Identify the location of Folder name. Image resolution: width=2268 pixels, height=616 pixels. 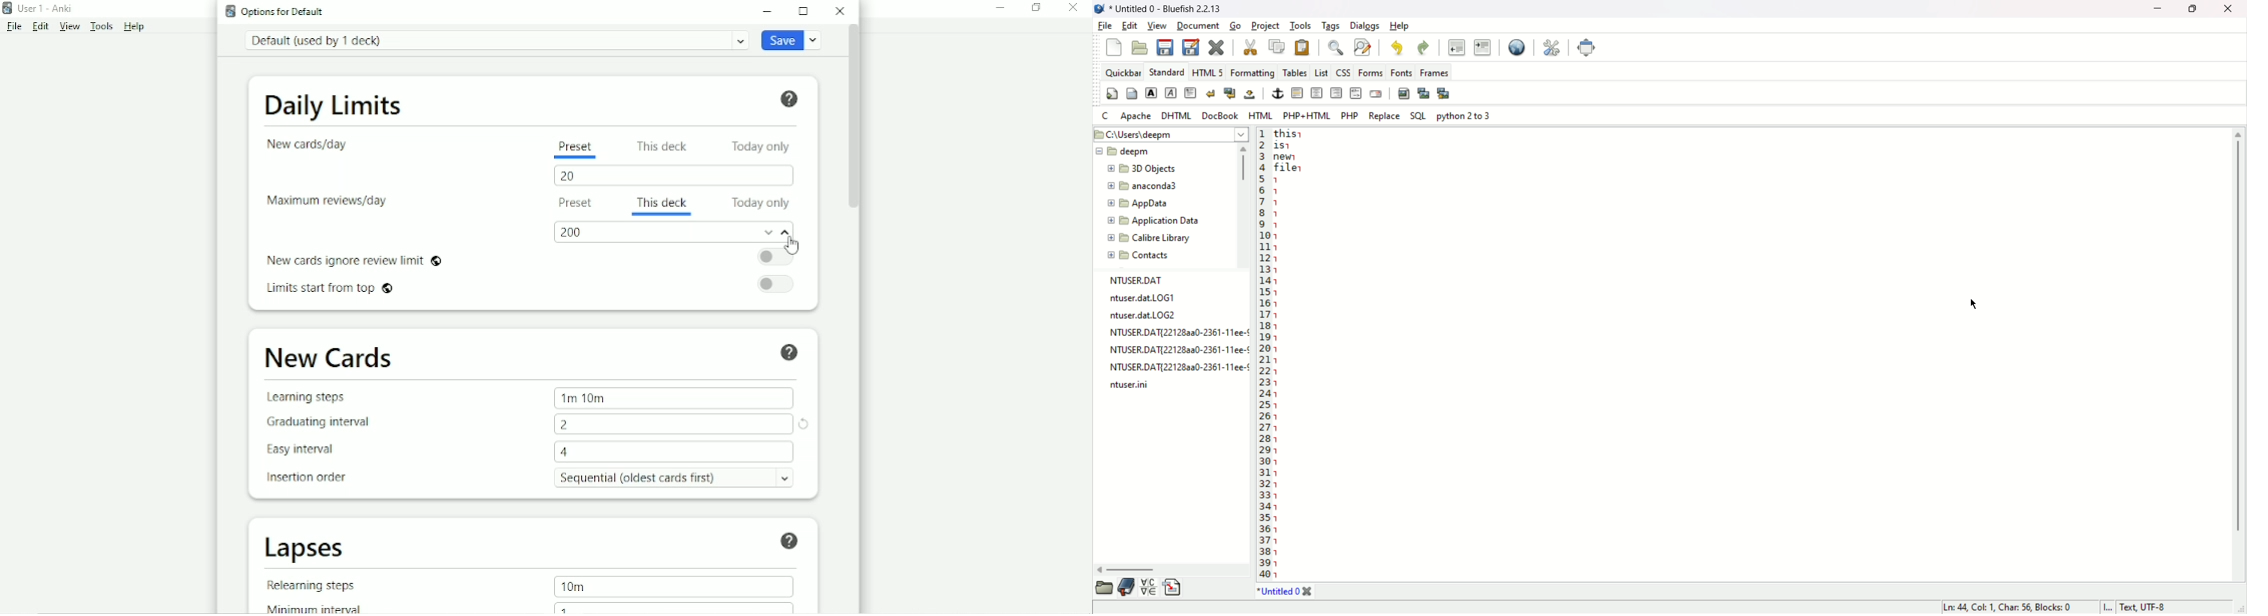
(1145, 187).